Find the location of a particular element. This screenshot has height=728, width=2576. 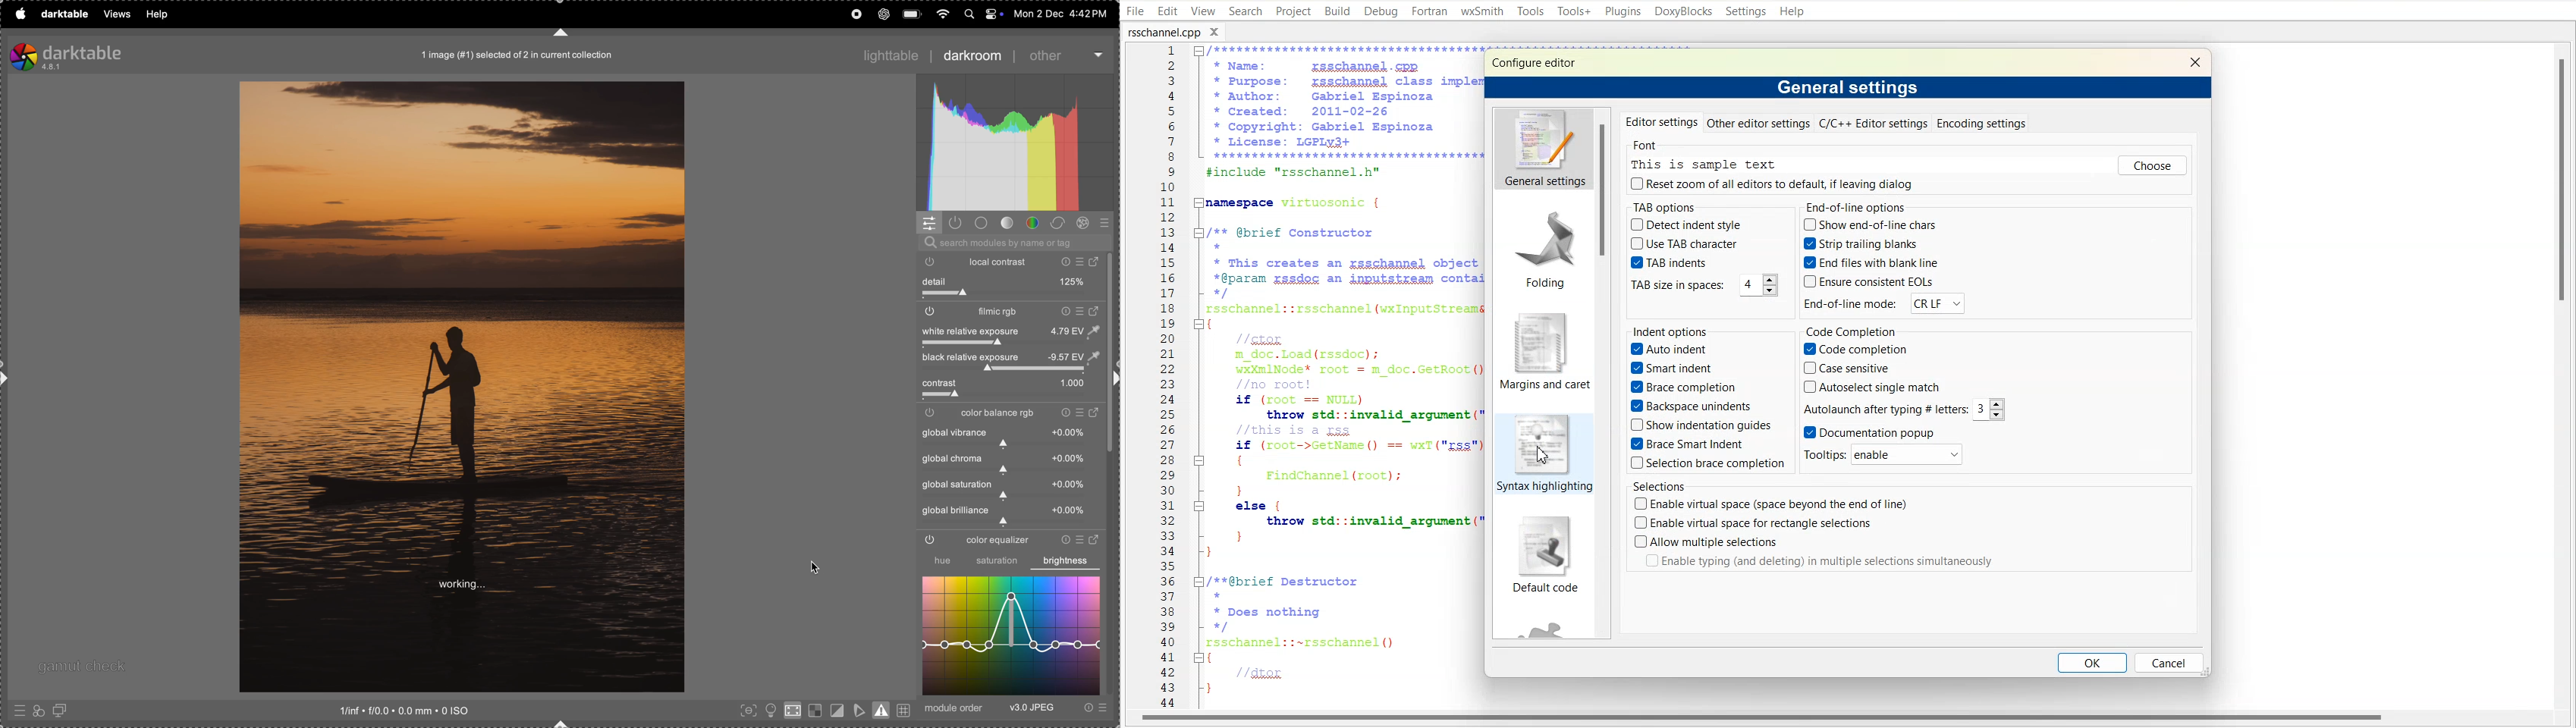

toggle bar is located at coordinates (1011, 396).